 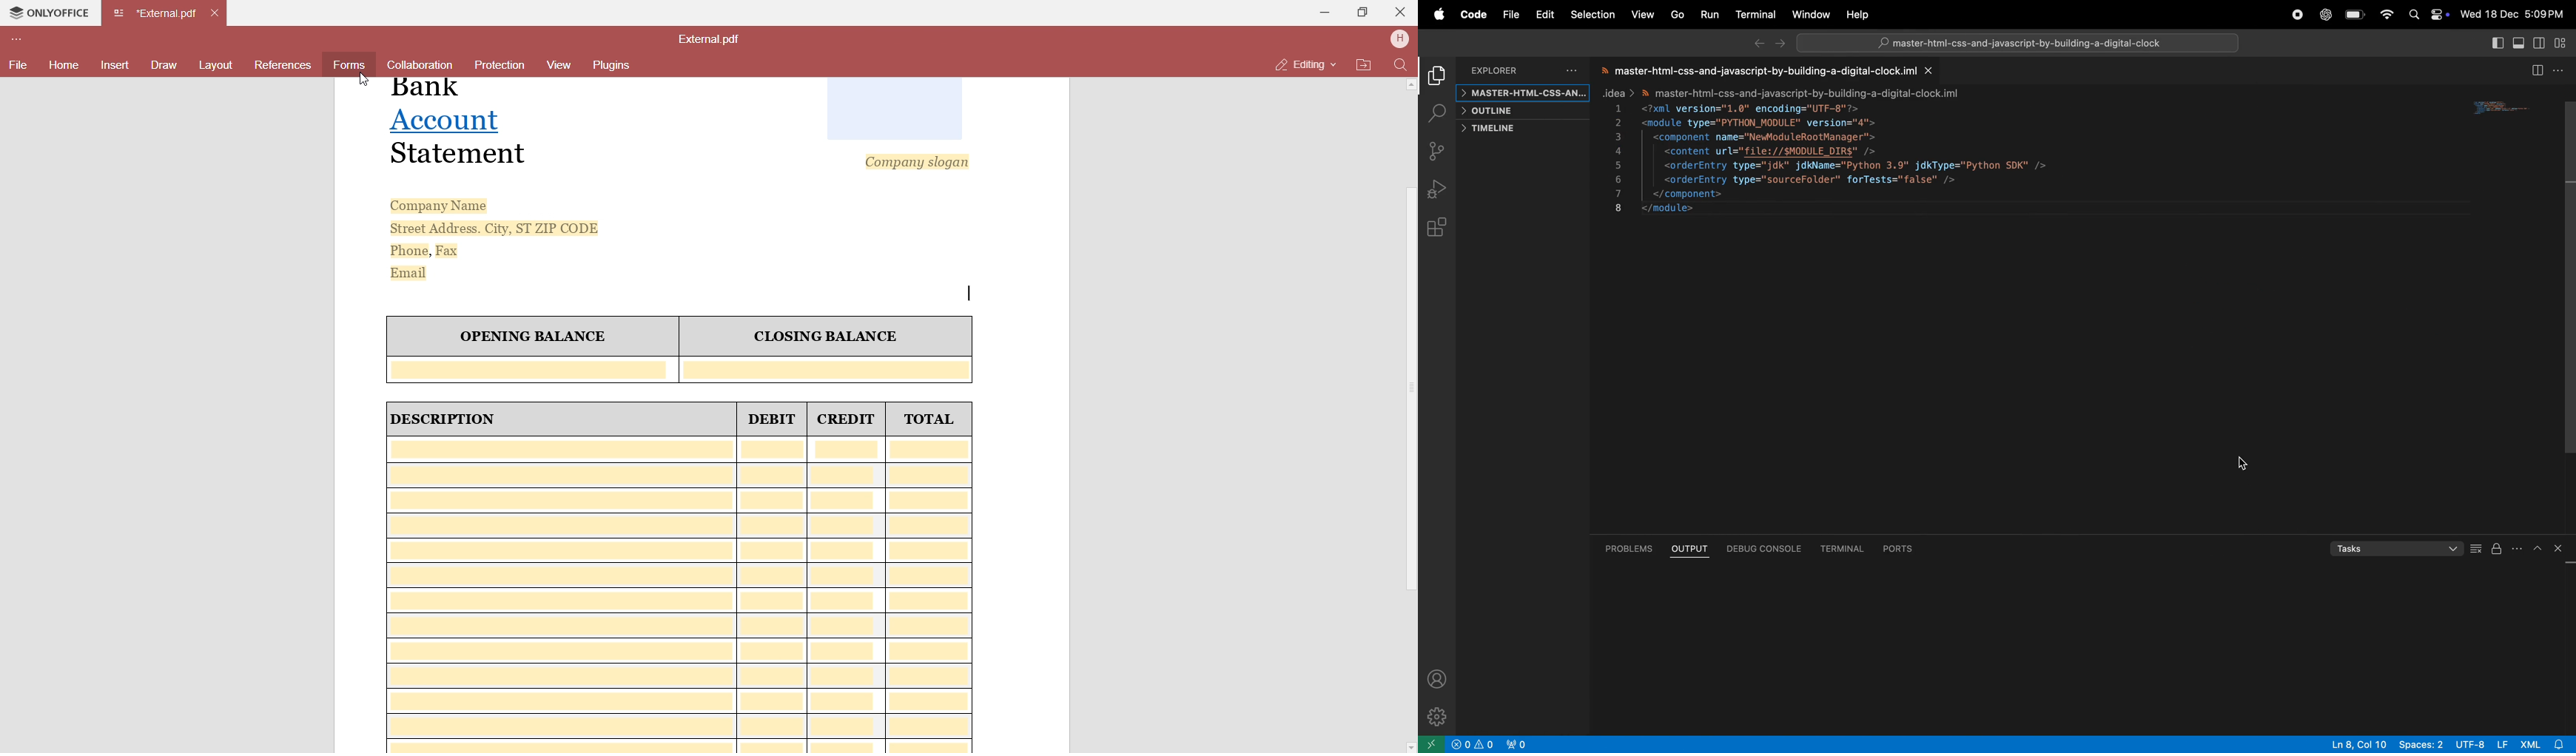 I want to click on Text cursor, so click(x=971, y=294).